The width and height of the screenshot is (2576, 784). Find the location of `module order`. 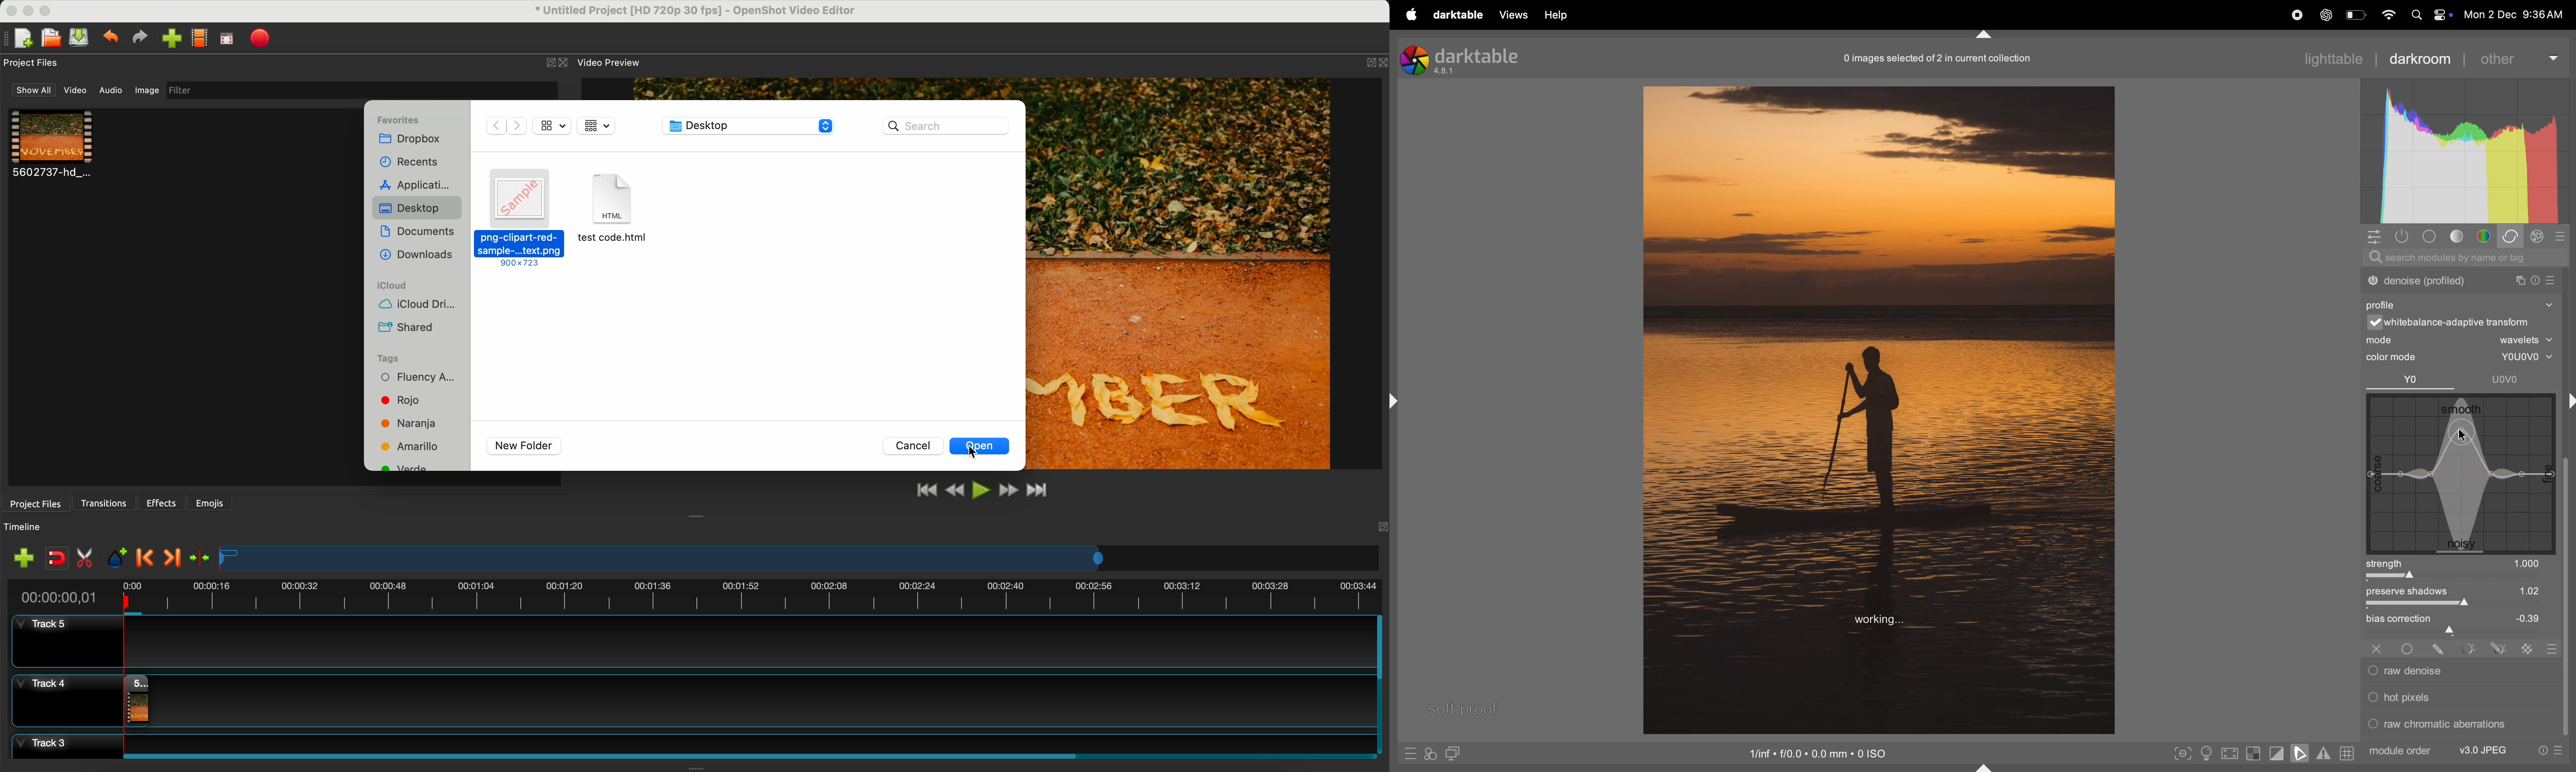

module order is located at coordinates (2401, 750).